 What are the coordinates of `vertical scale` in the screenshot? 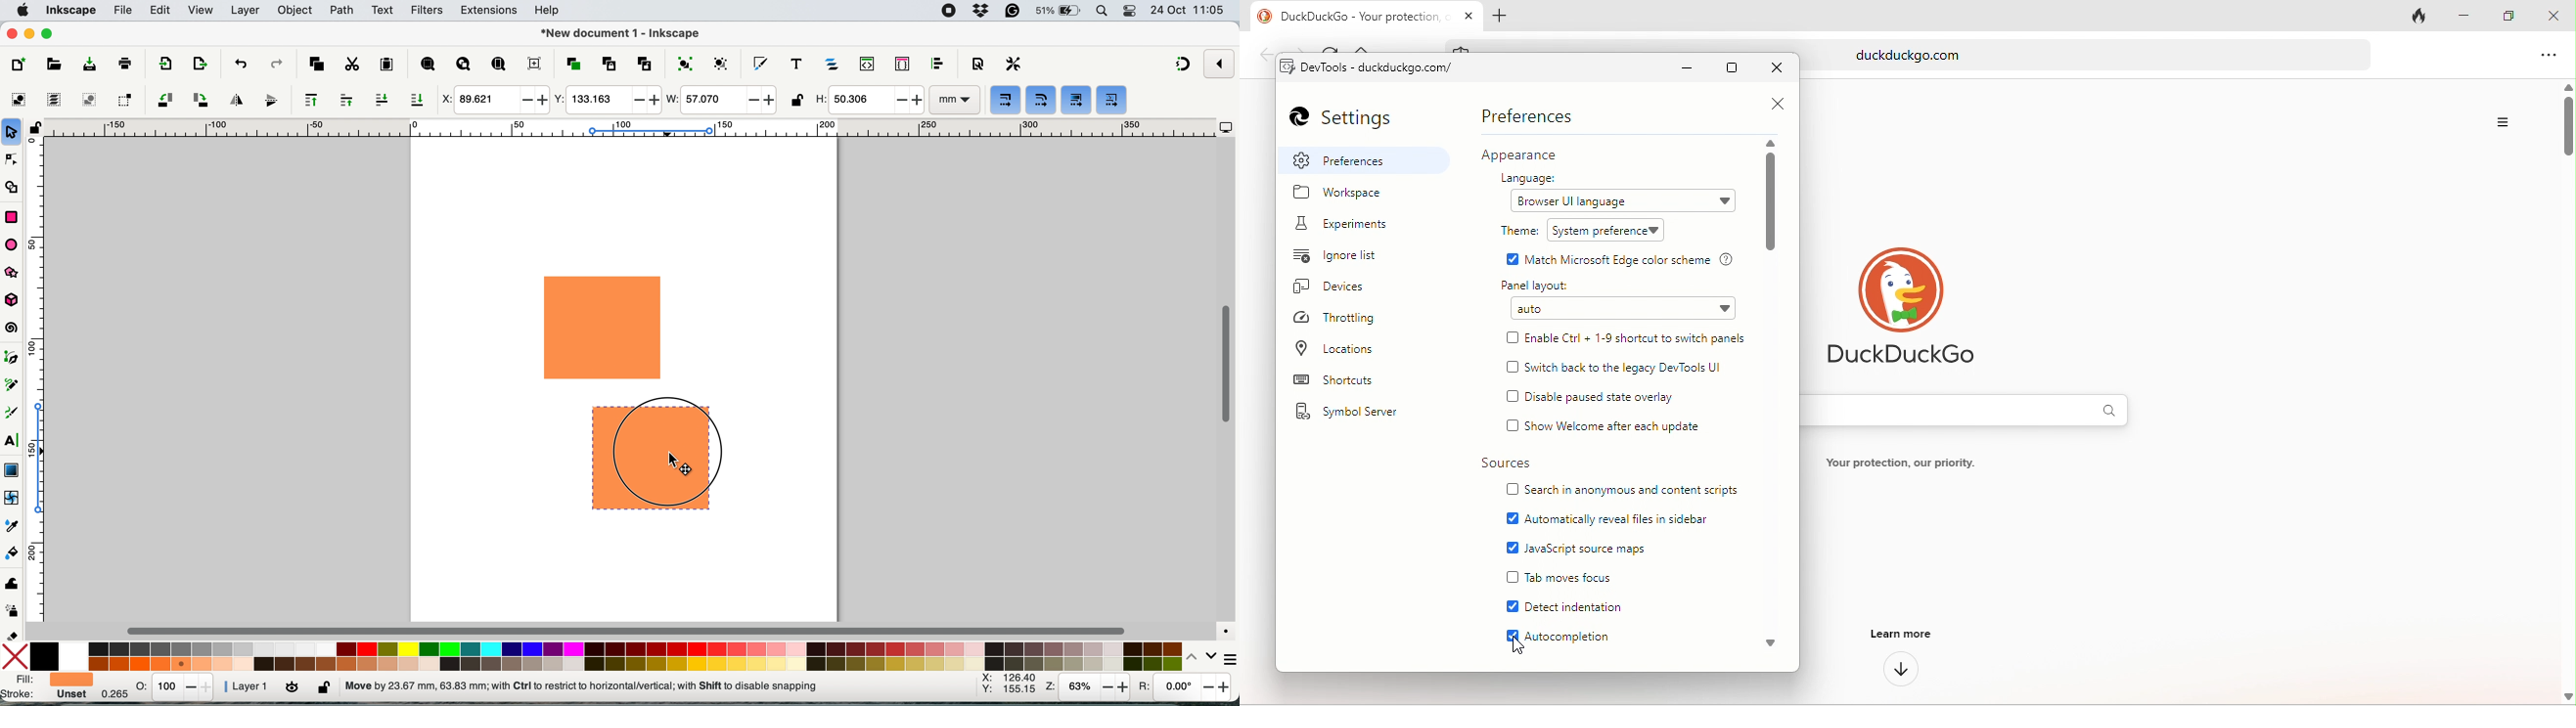 It's located at (44, 384).